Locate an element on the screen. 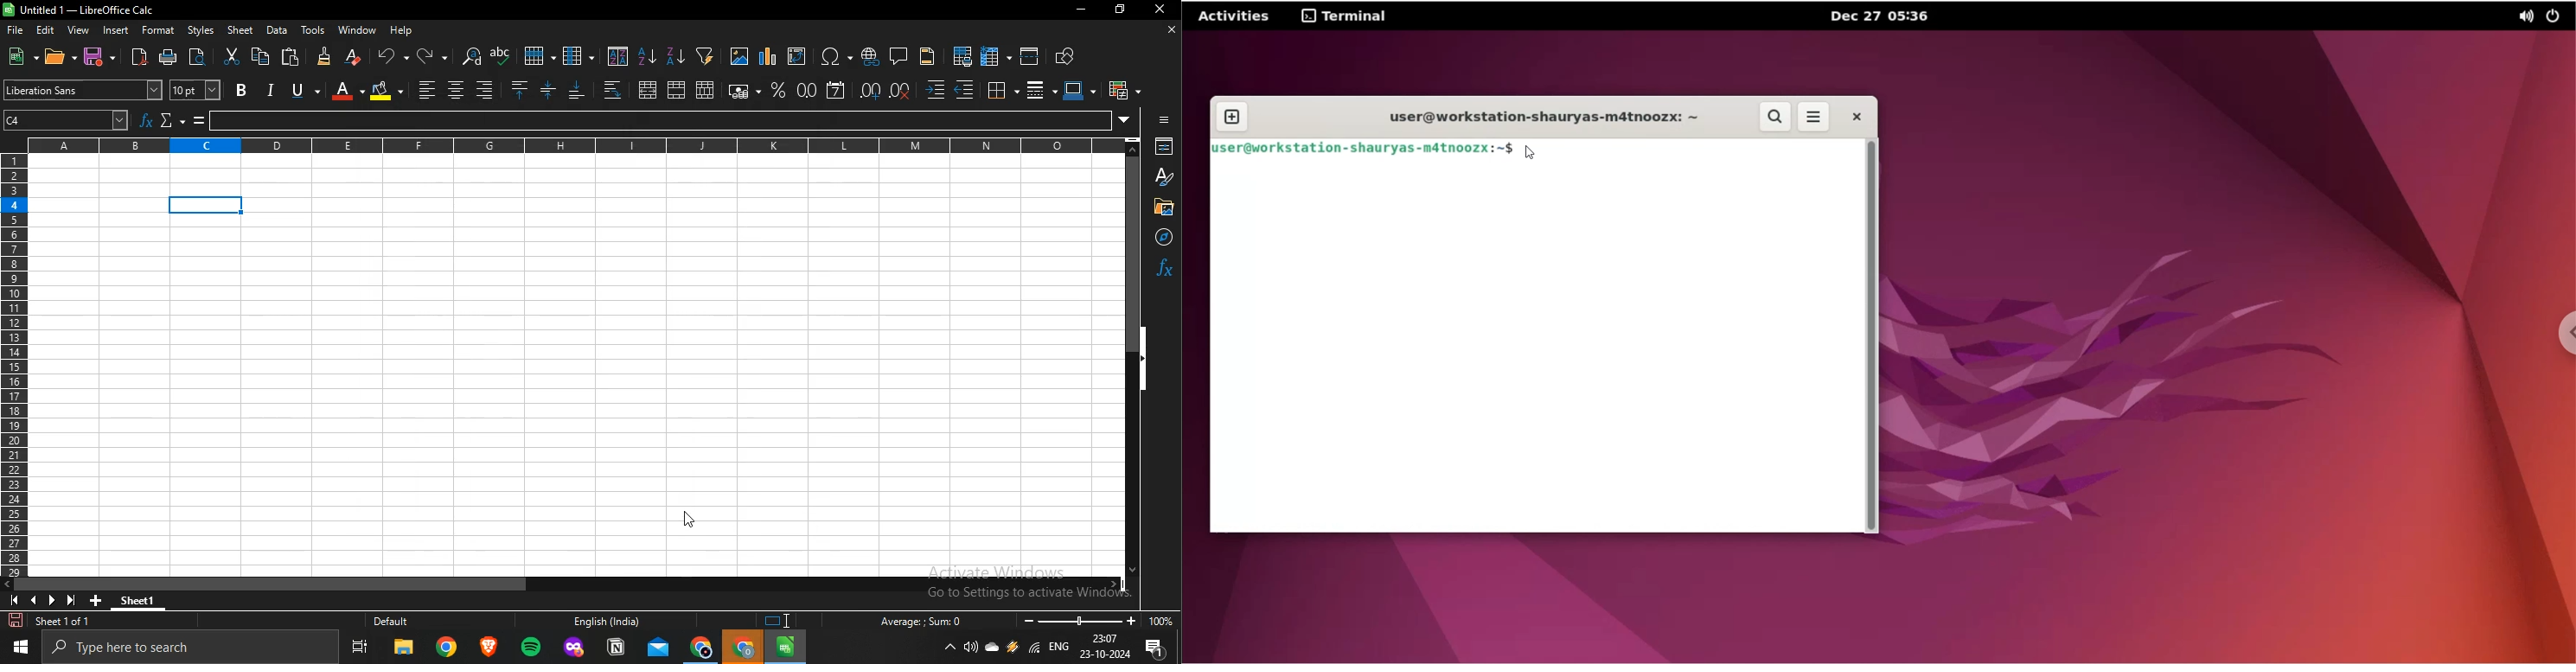  sheet1 is located at coordinates (575, 366).